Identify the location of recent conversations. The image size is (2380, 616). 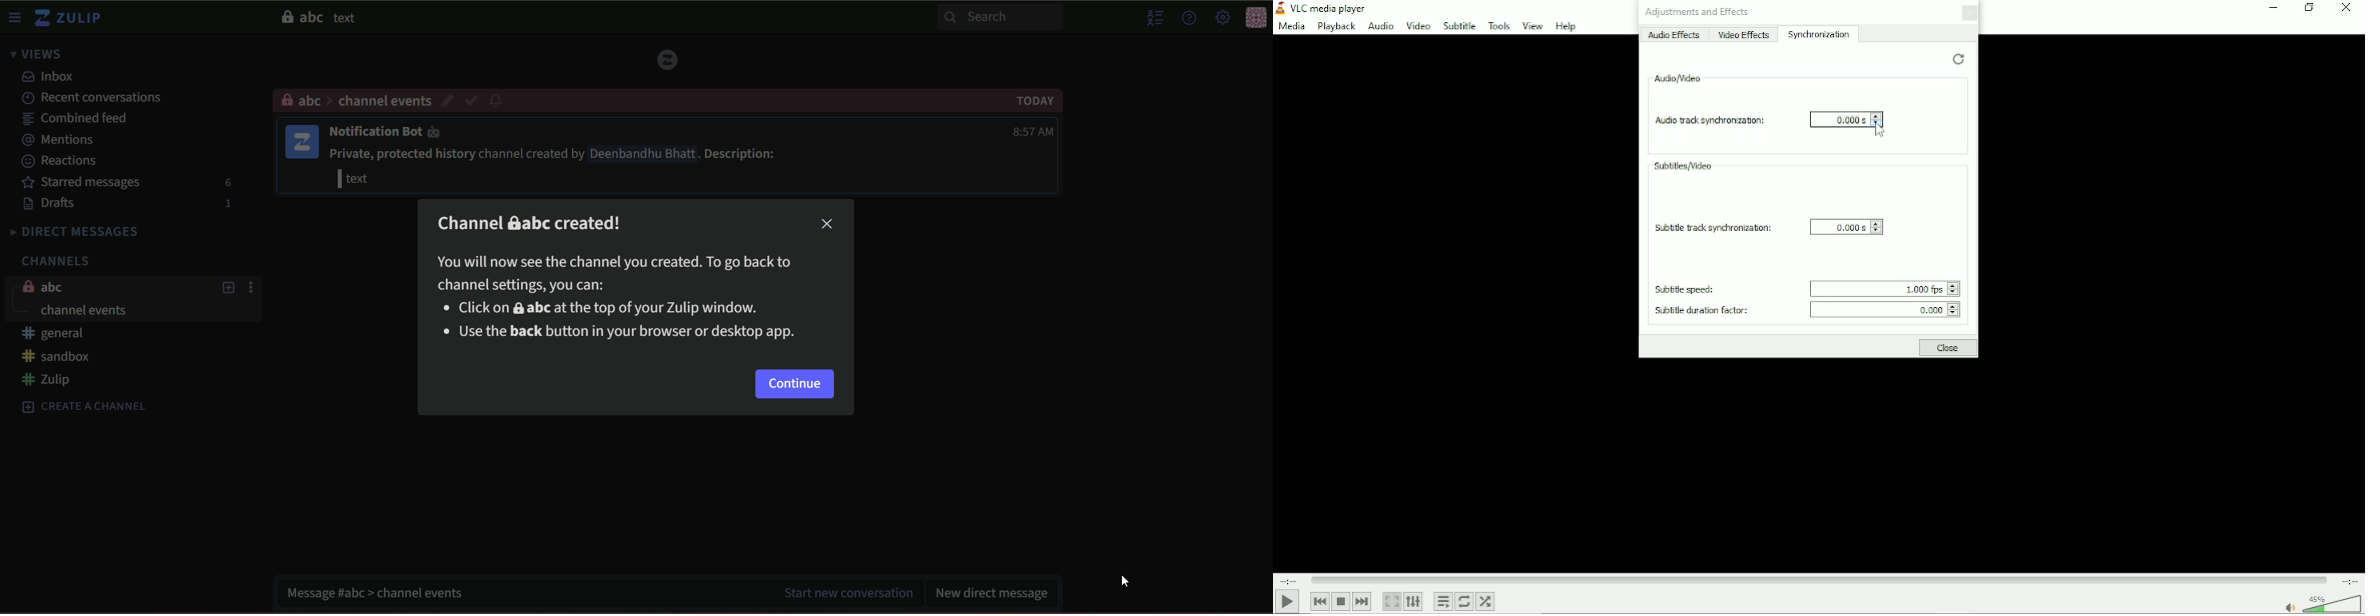
(97, 98).